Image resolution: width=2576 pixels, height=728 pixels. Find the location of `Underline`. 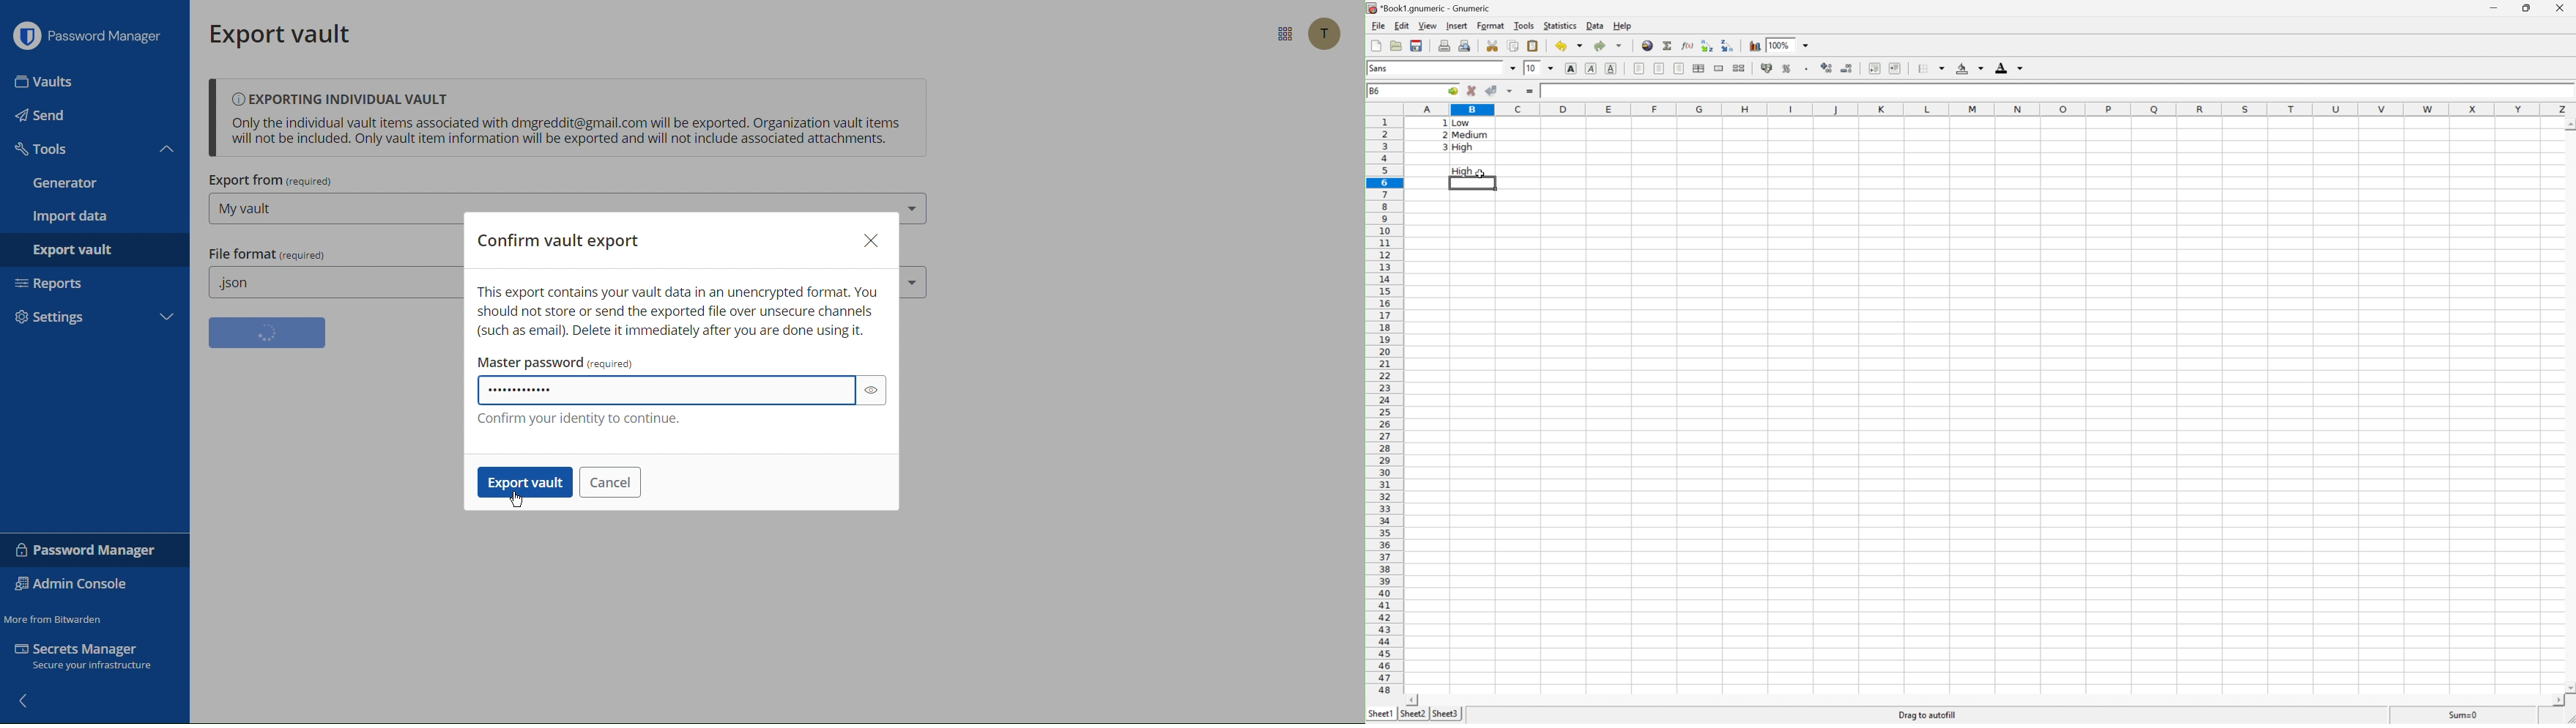

Underline is located at coordinates (1612, 67).